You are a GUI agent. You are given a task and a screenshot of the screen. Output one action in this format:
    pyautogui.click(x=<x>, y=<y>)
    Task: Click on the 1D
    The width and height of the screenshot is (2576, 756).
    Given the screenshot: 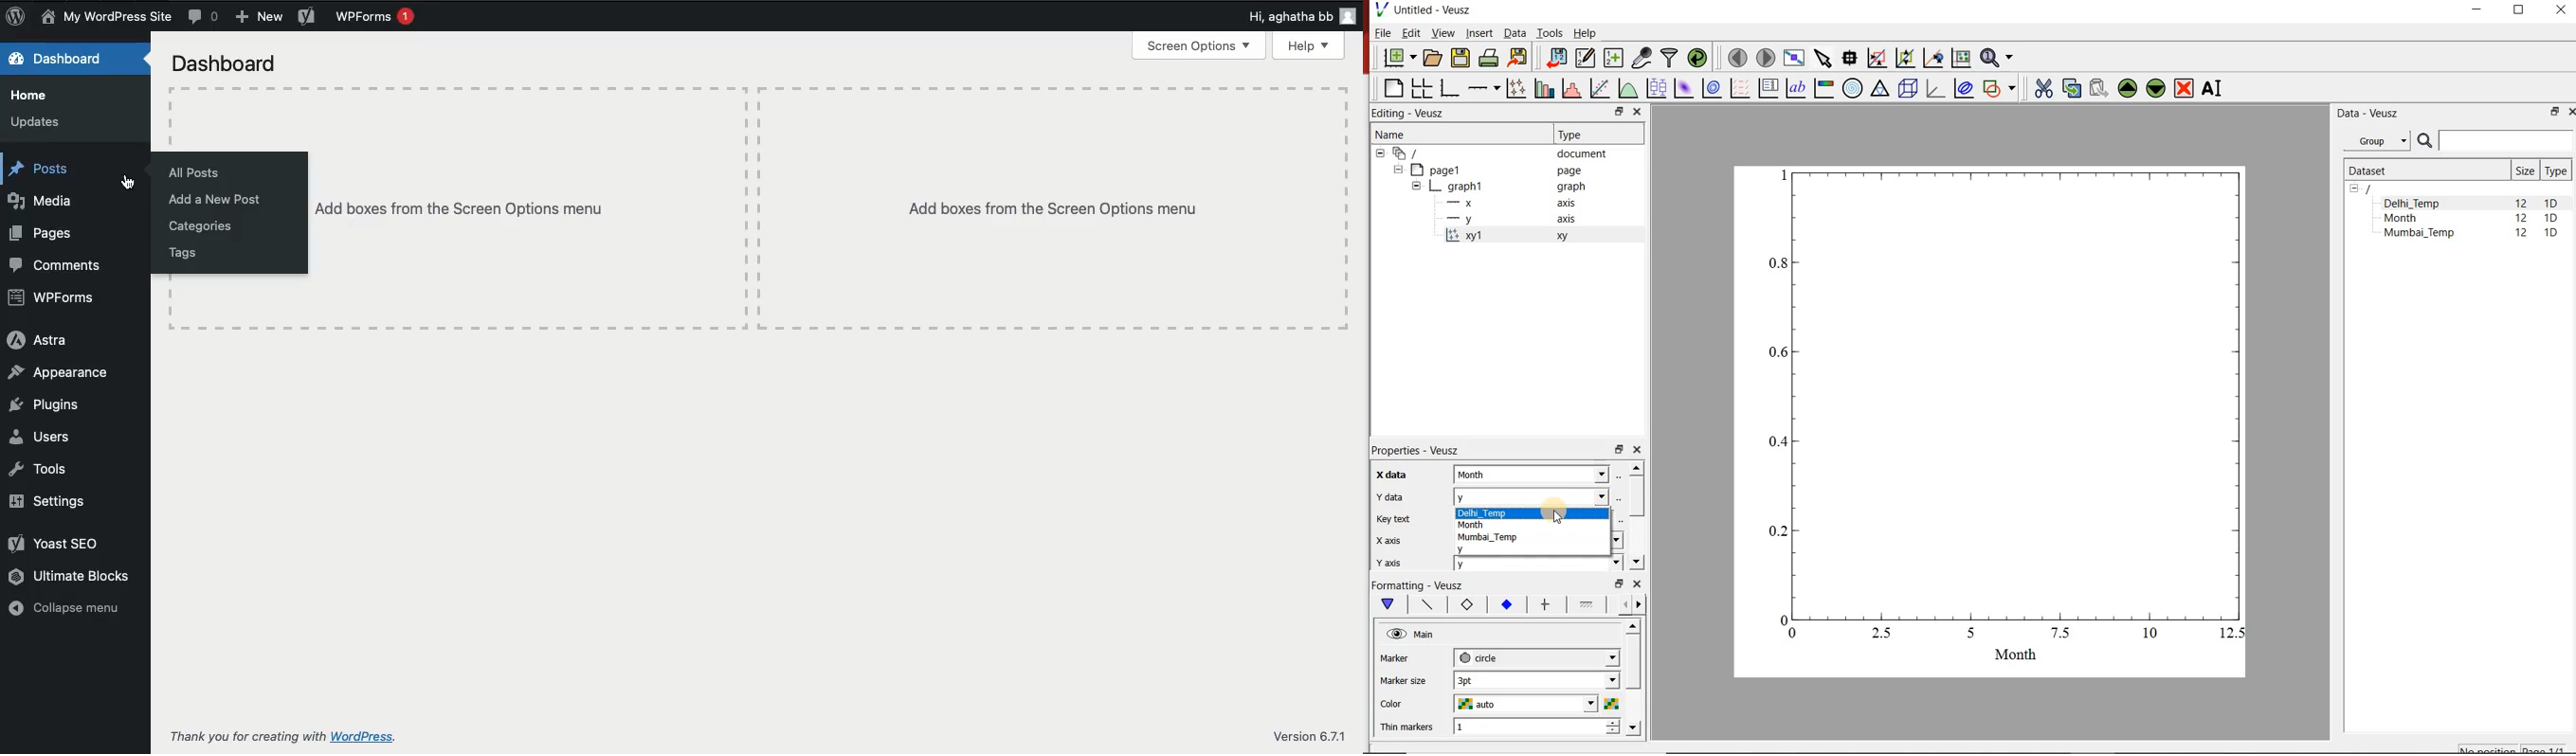 What is the action you would take?
    pyautogui.click(x=2552, y=234)
    